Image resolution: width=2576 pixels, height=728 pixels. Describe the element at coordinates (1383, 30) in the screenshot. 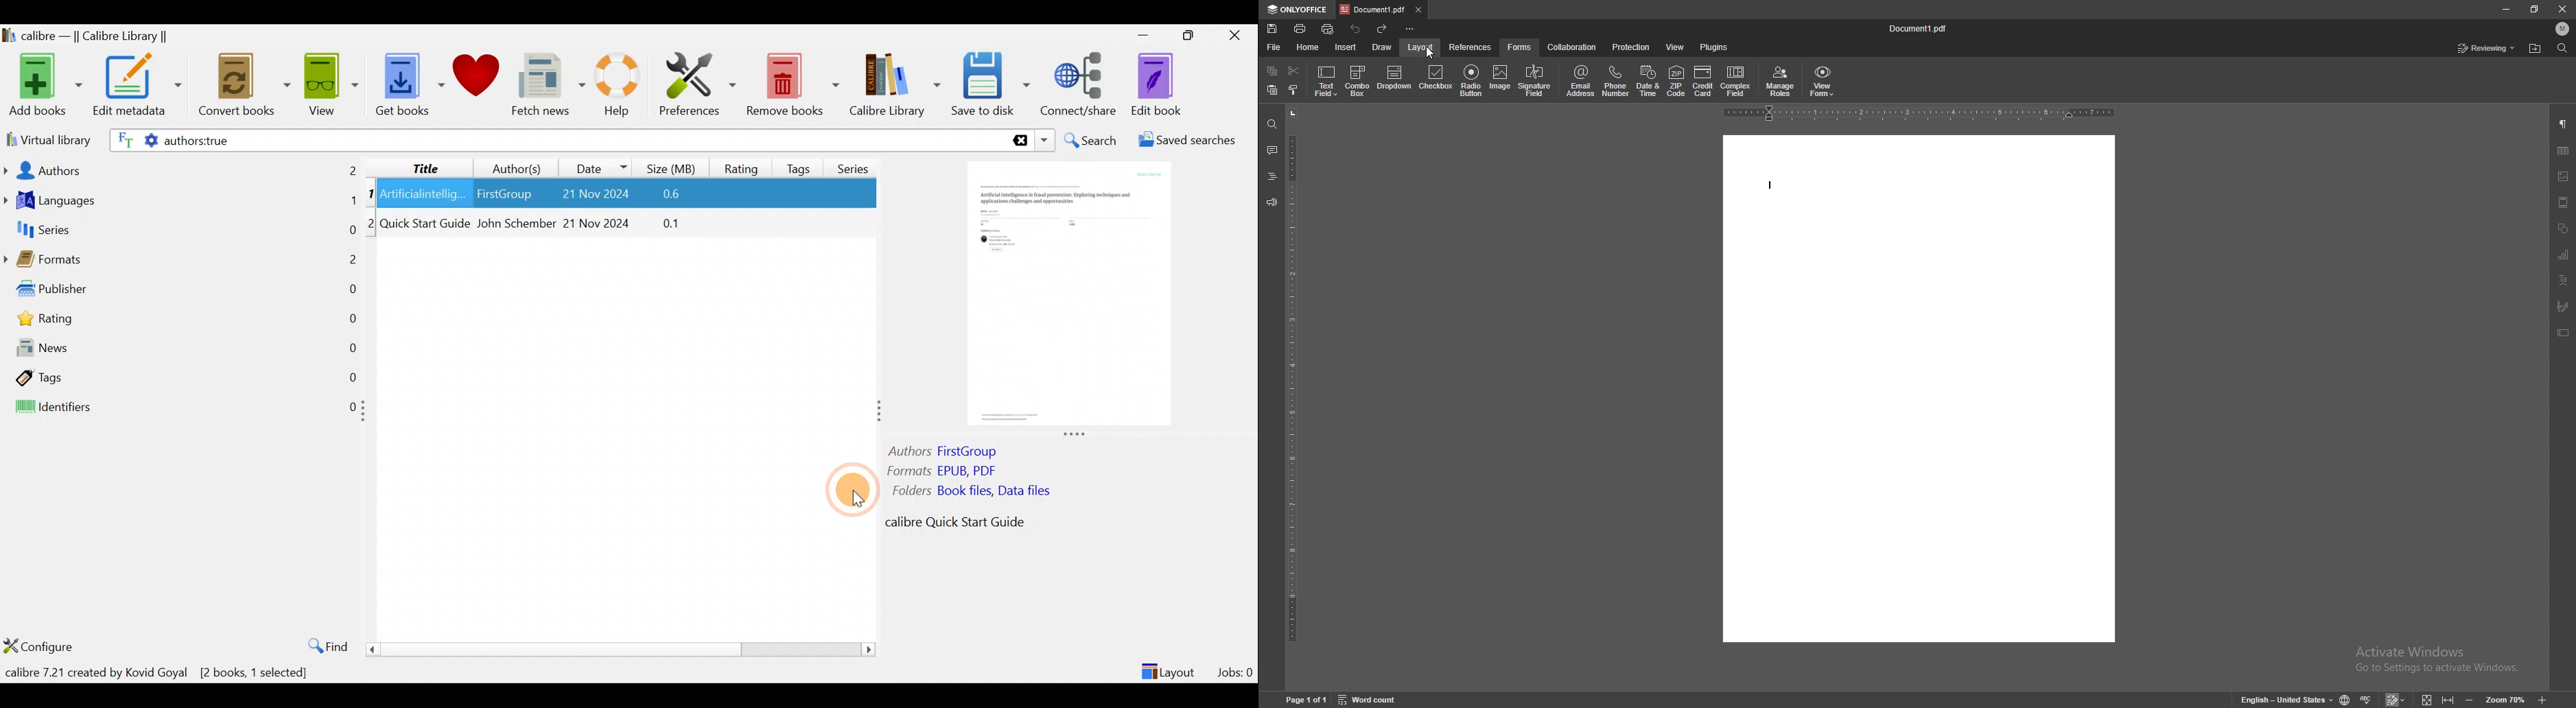

I see `redo` at that location.